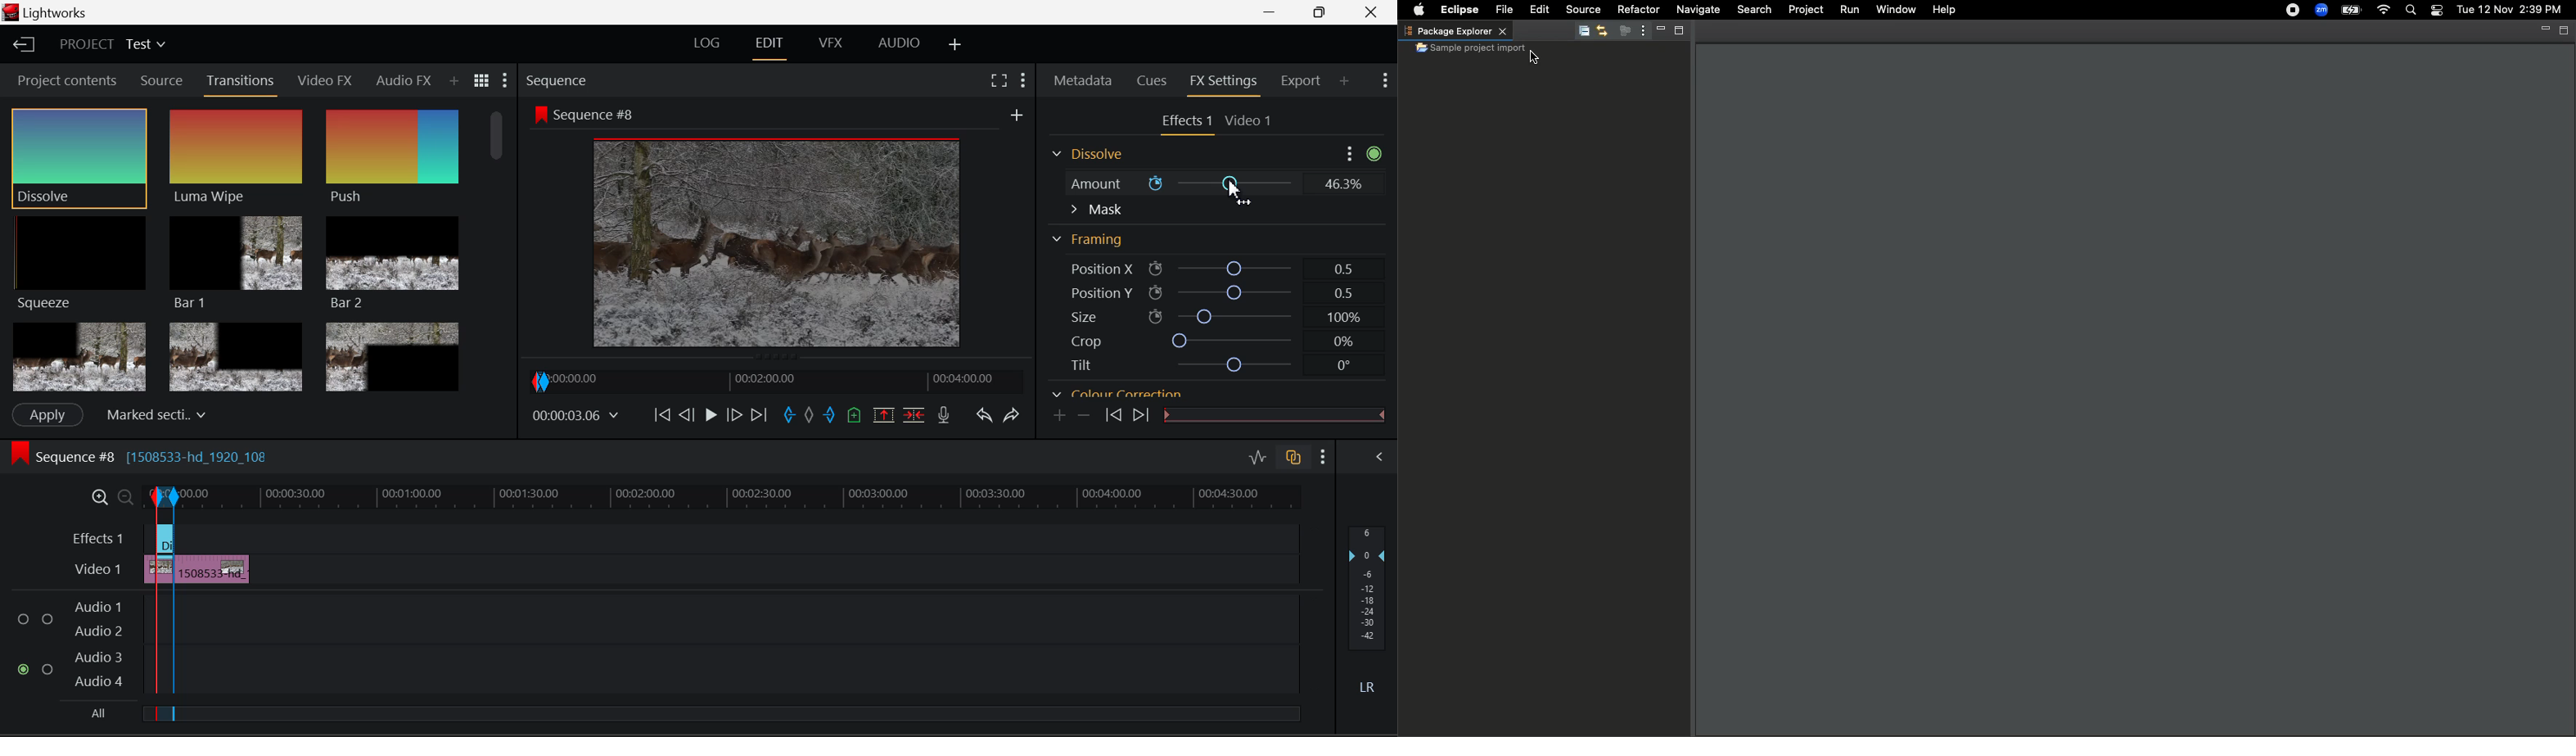  Describe the element at coordinates (213, 567) in the screenshot. I see `Clip Inserted in Timeline` at that location.